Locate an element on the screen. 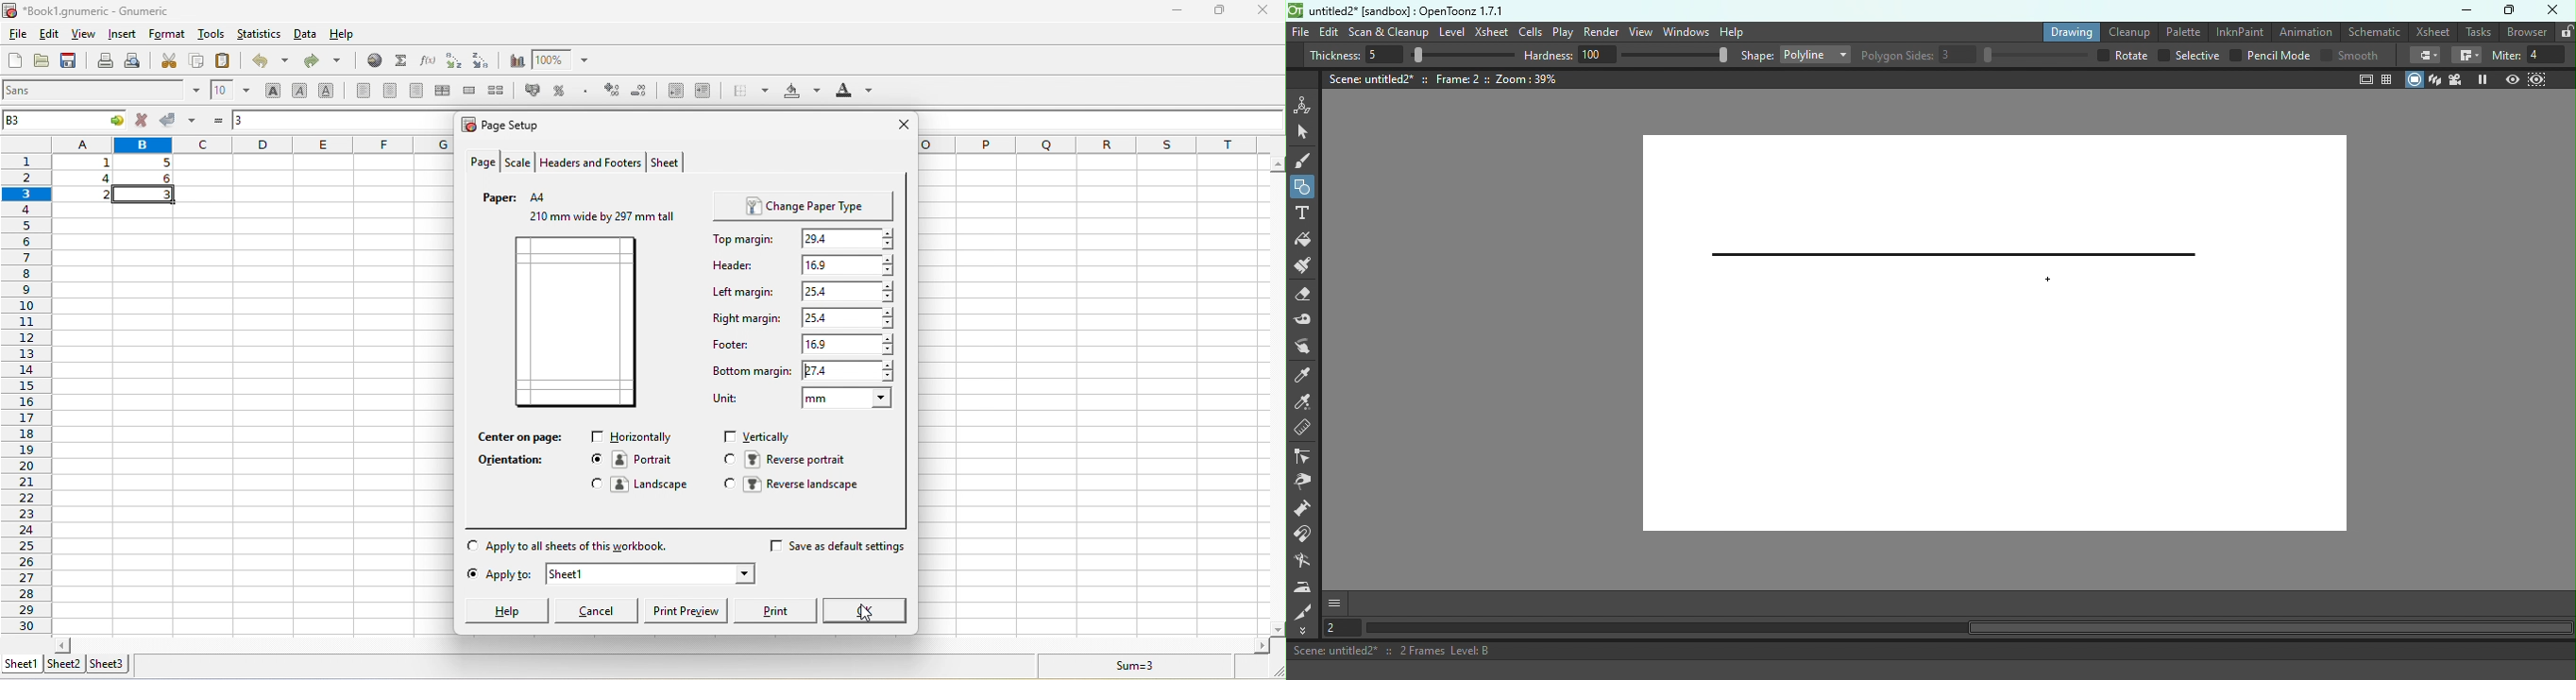  foreground is located at coordinates (854, 93).